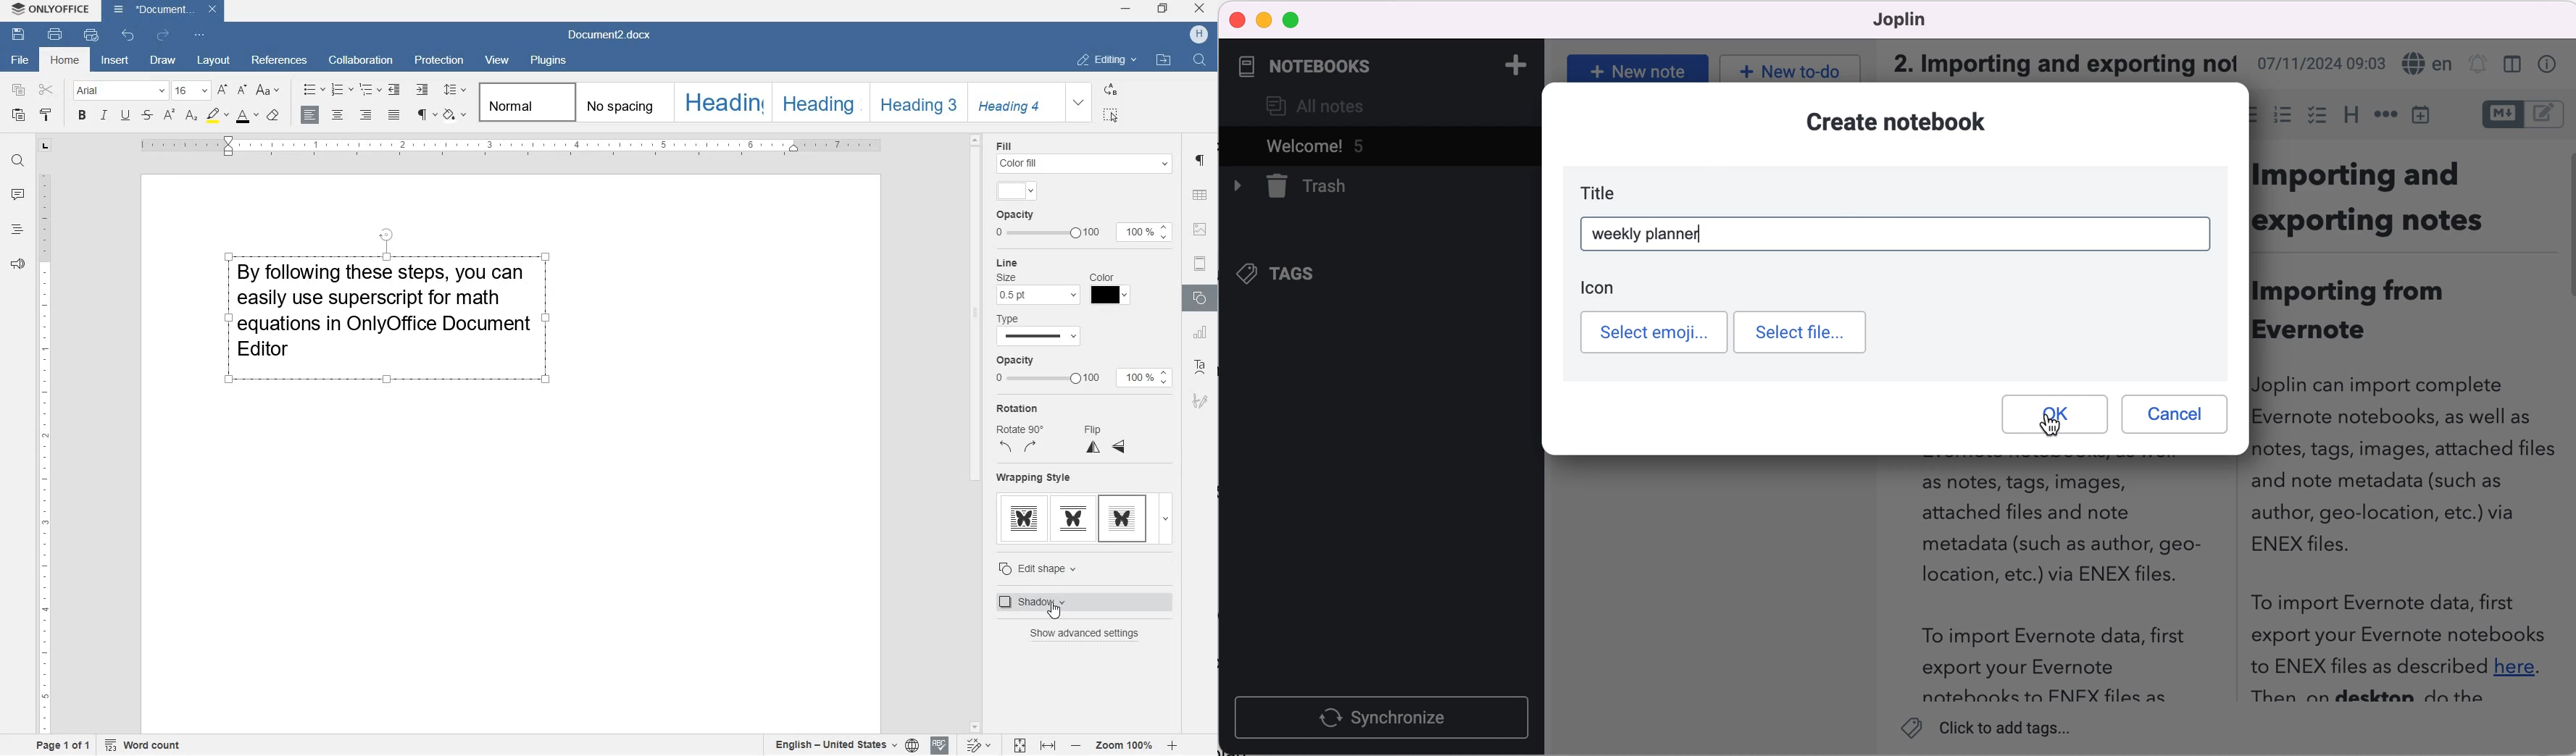 The height and width of the screenshot is (756, 2576). I want to click on paragraph settings, so click(1200, 161).